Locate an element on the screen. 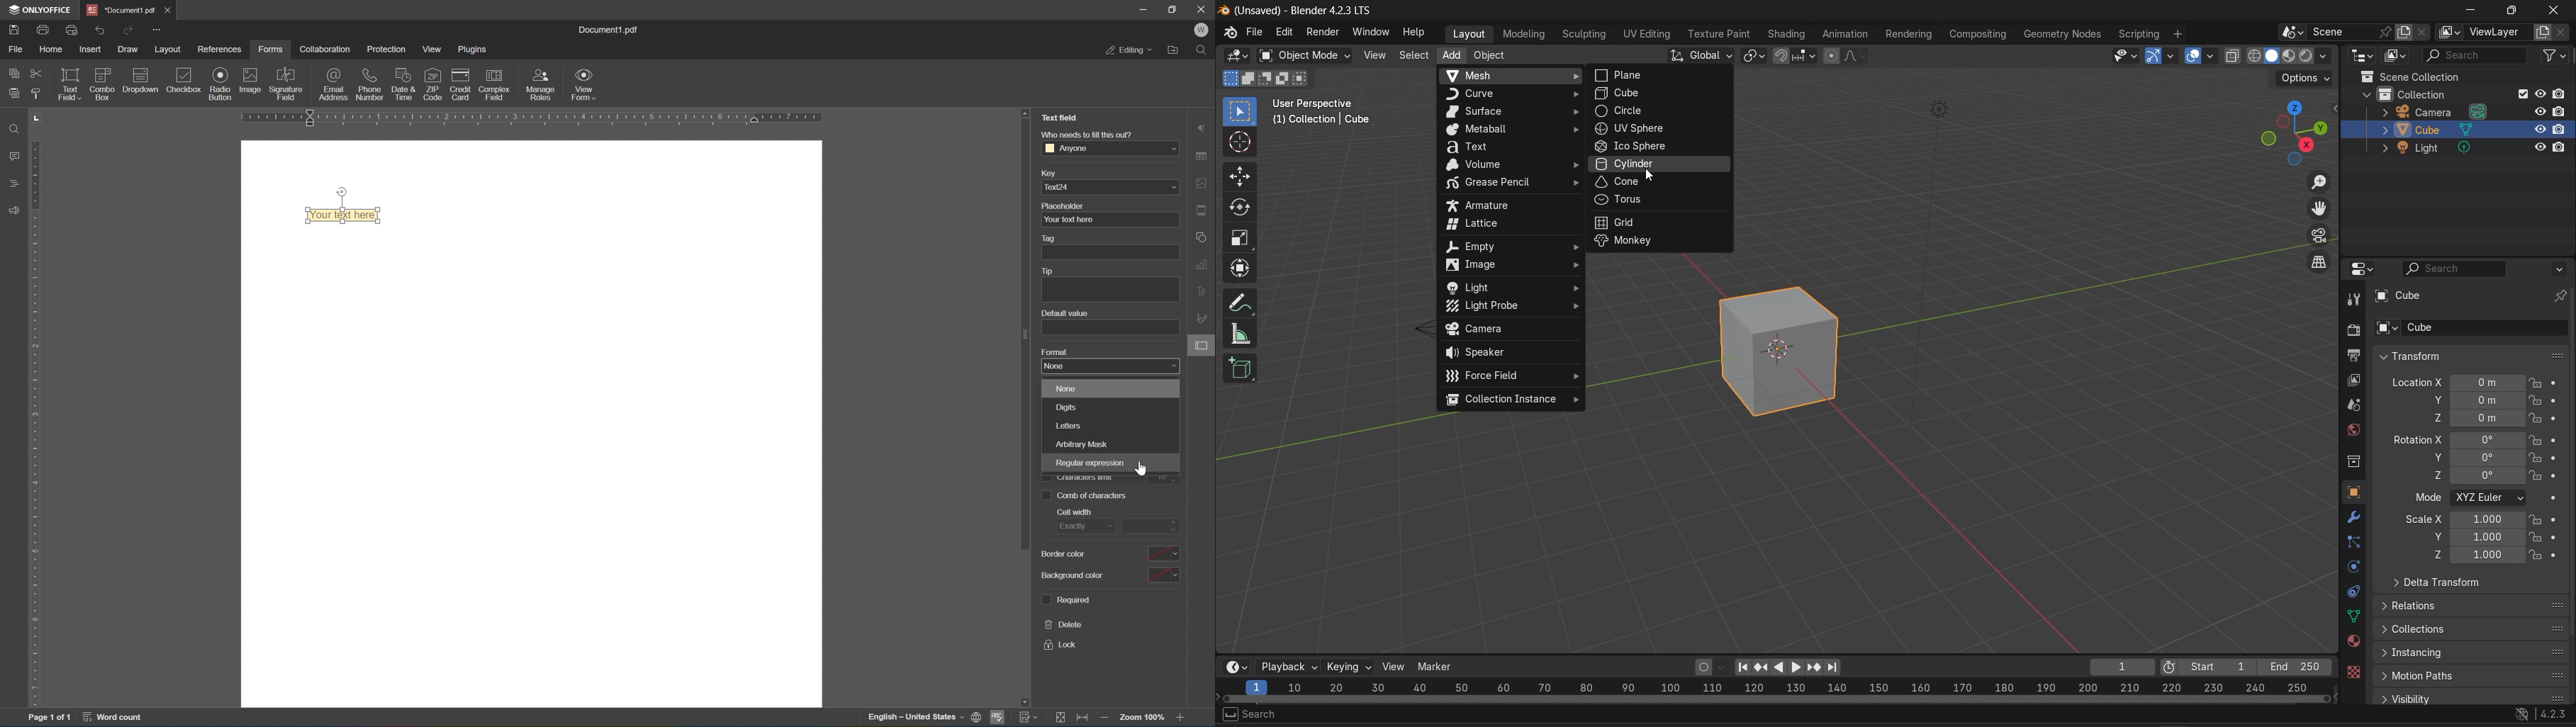  scale z is located at coordinates (2476, 556).